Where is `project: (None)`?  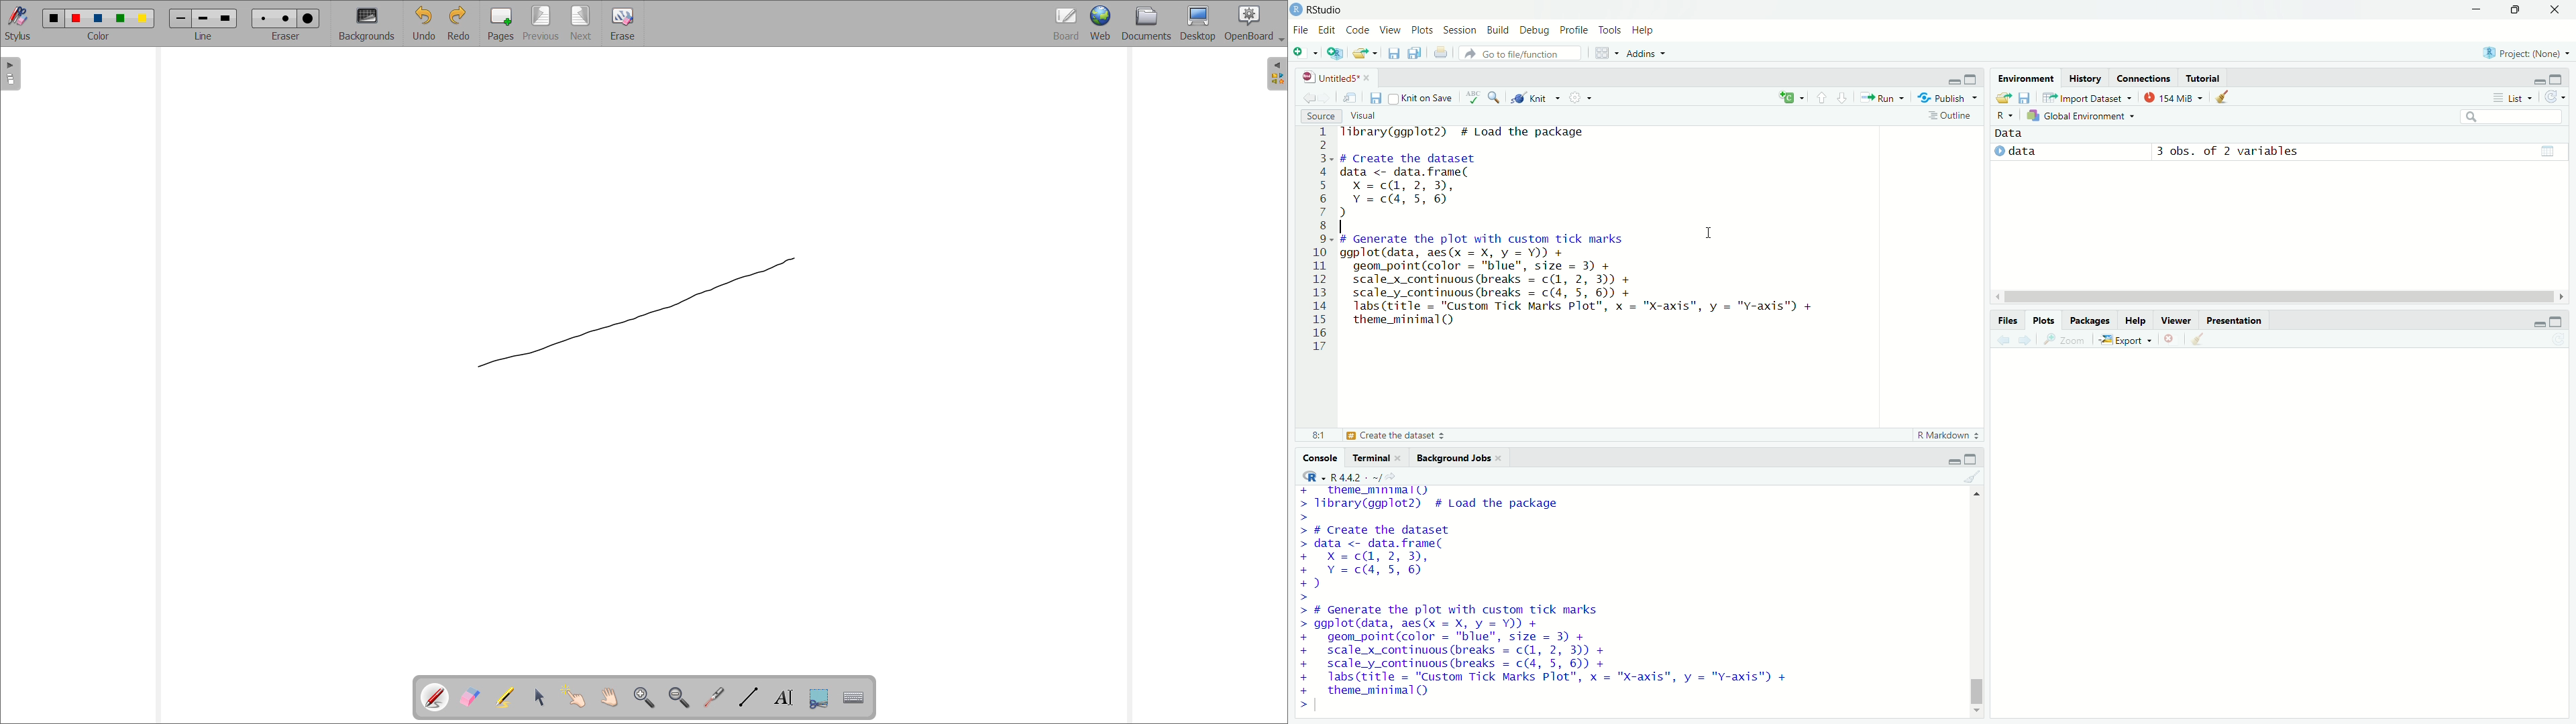 project: (None) is located at coordinates (2525, 50).